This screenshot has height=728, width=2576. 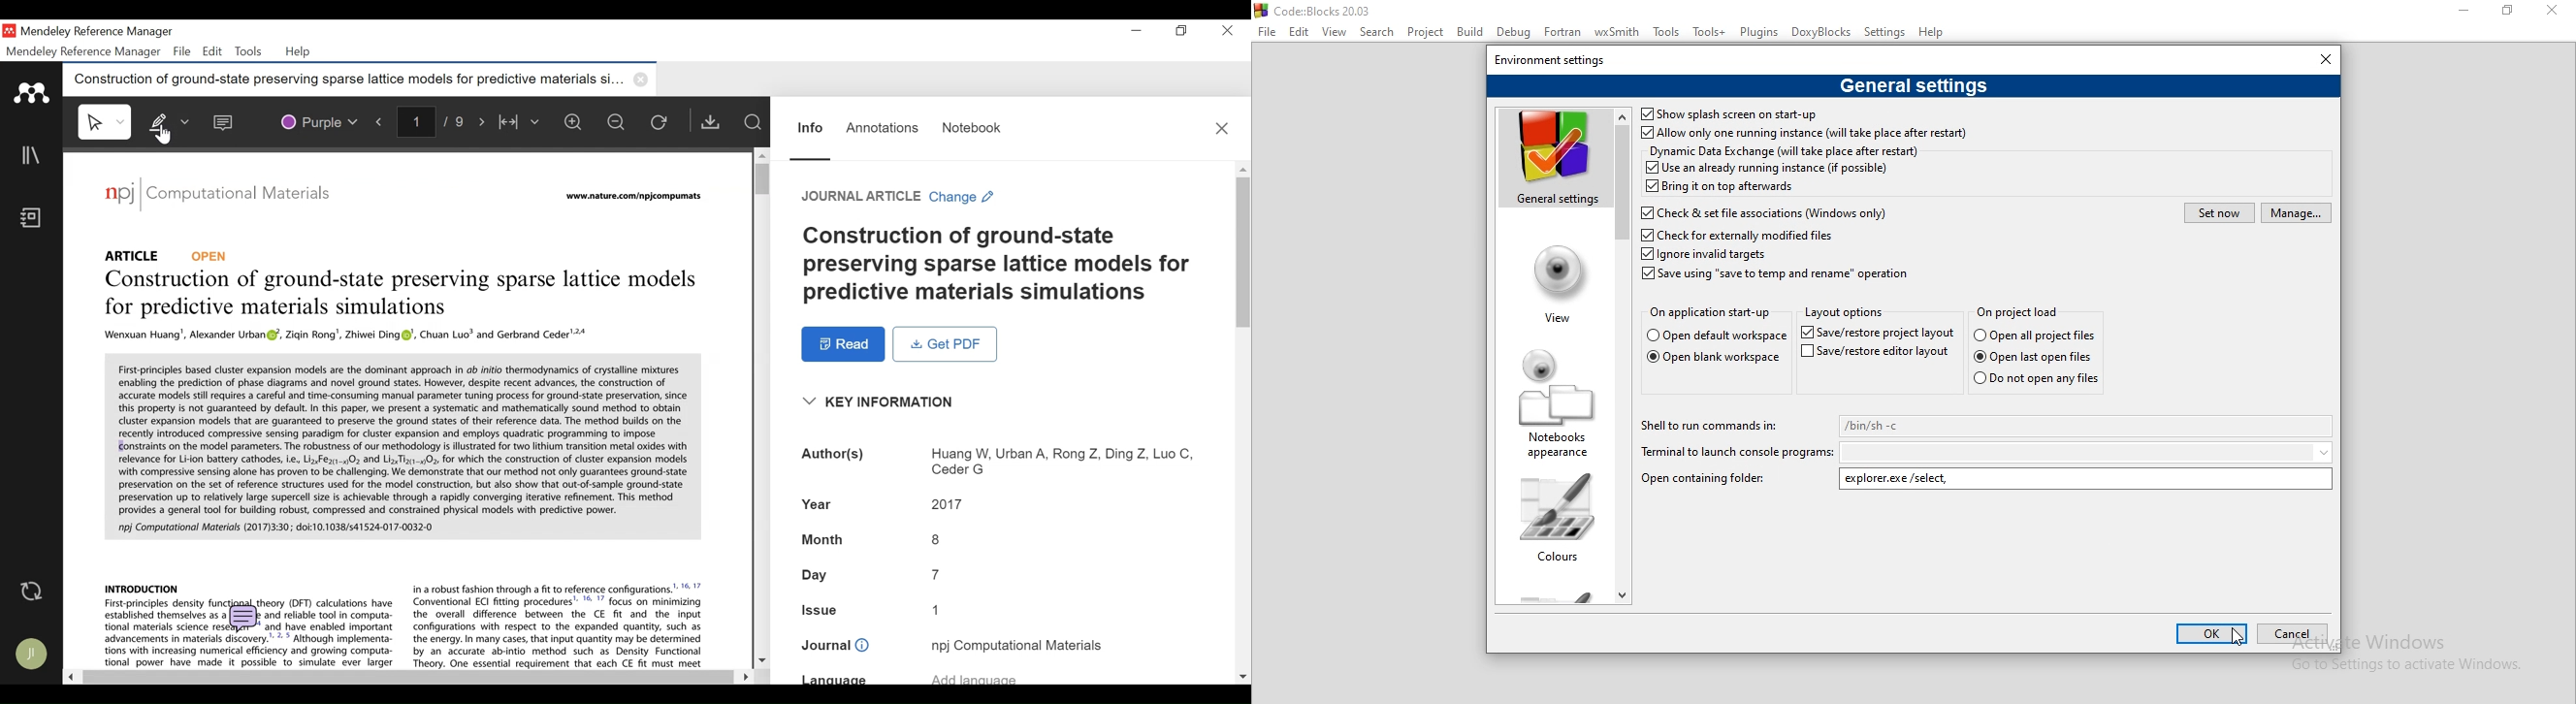 I want to click on set now, so click(x=2218, y=212).